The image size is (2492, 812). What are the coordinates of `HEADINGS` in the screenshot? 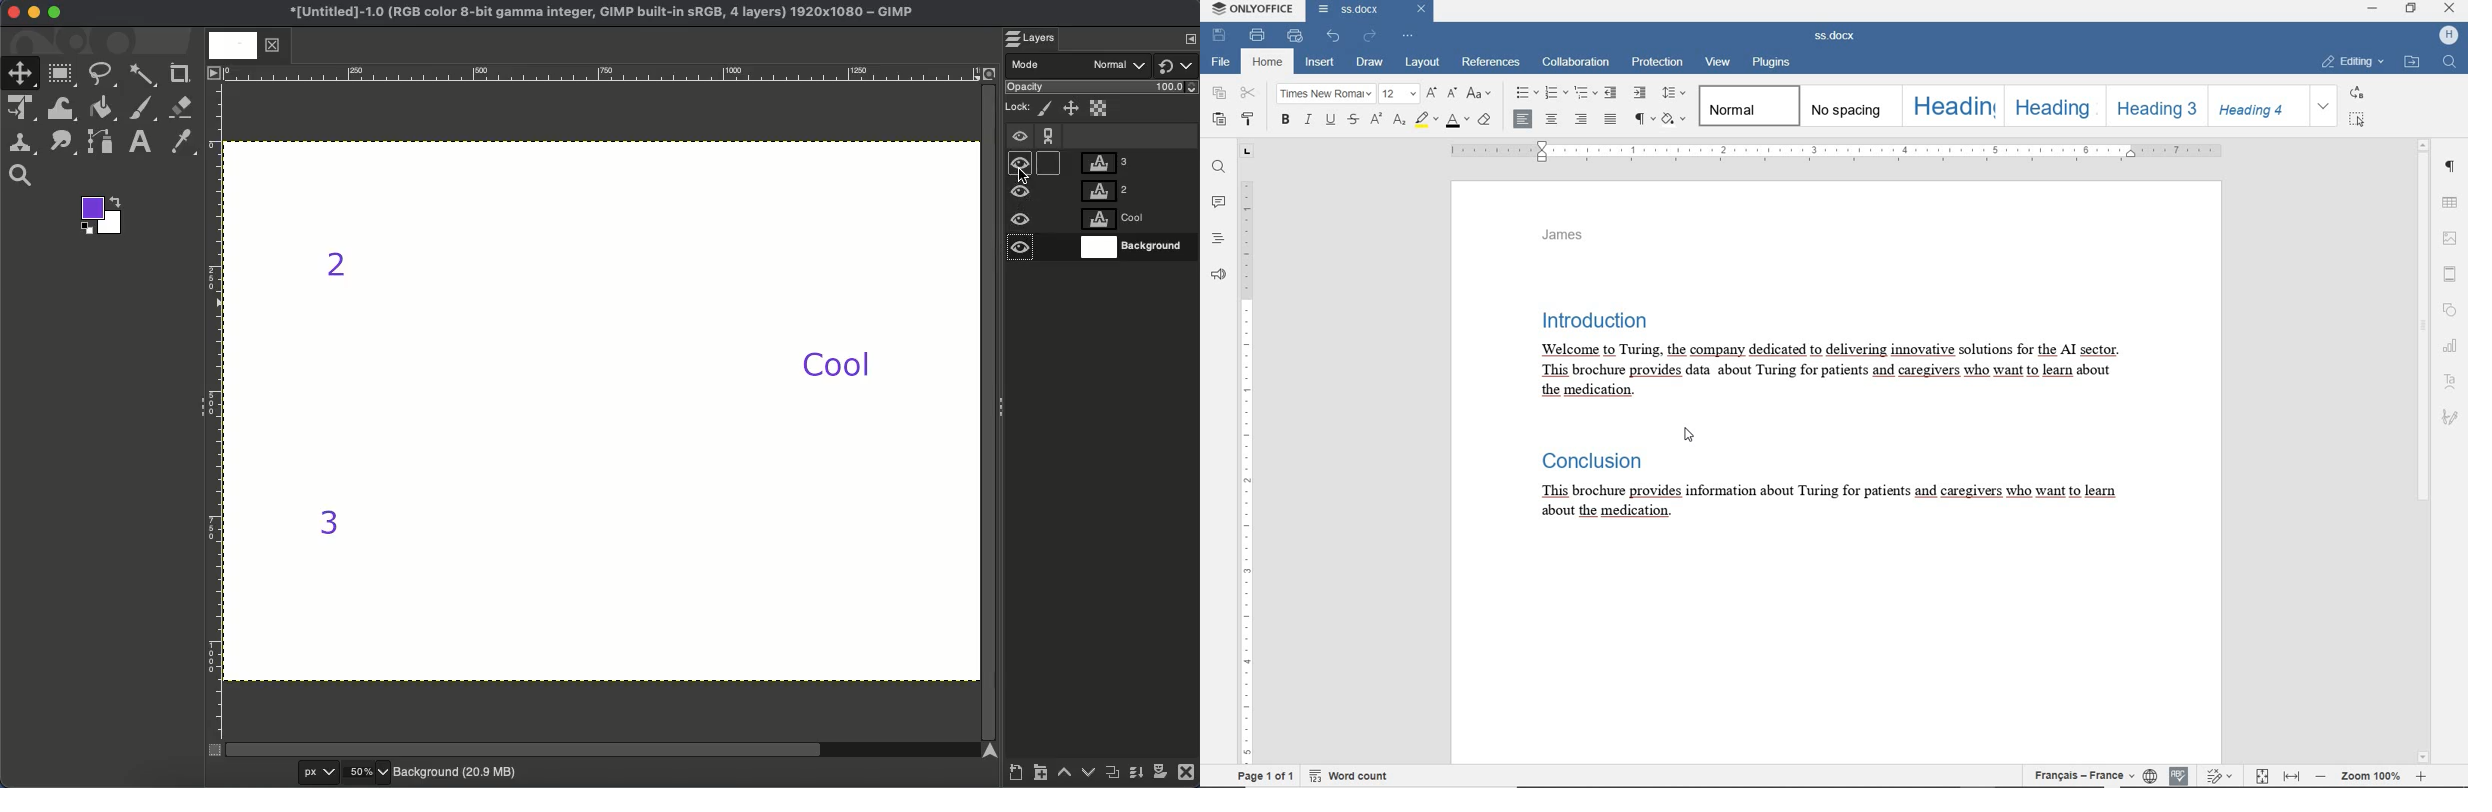 It's located at (1217, 239).